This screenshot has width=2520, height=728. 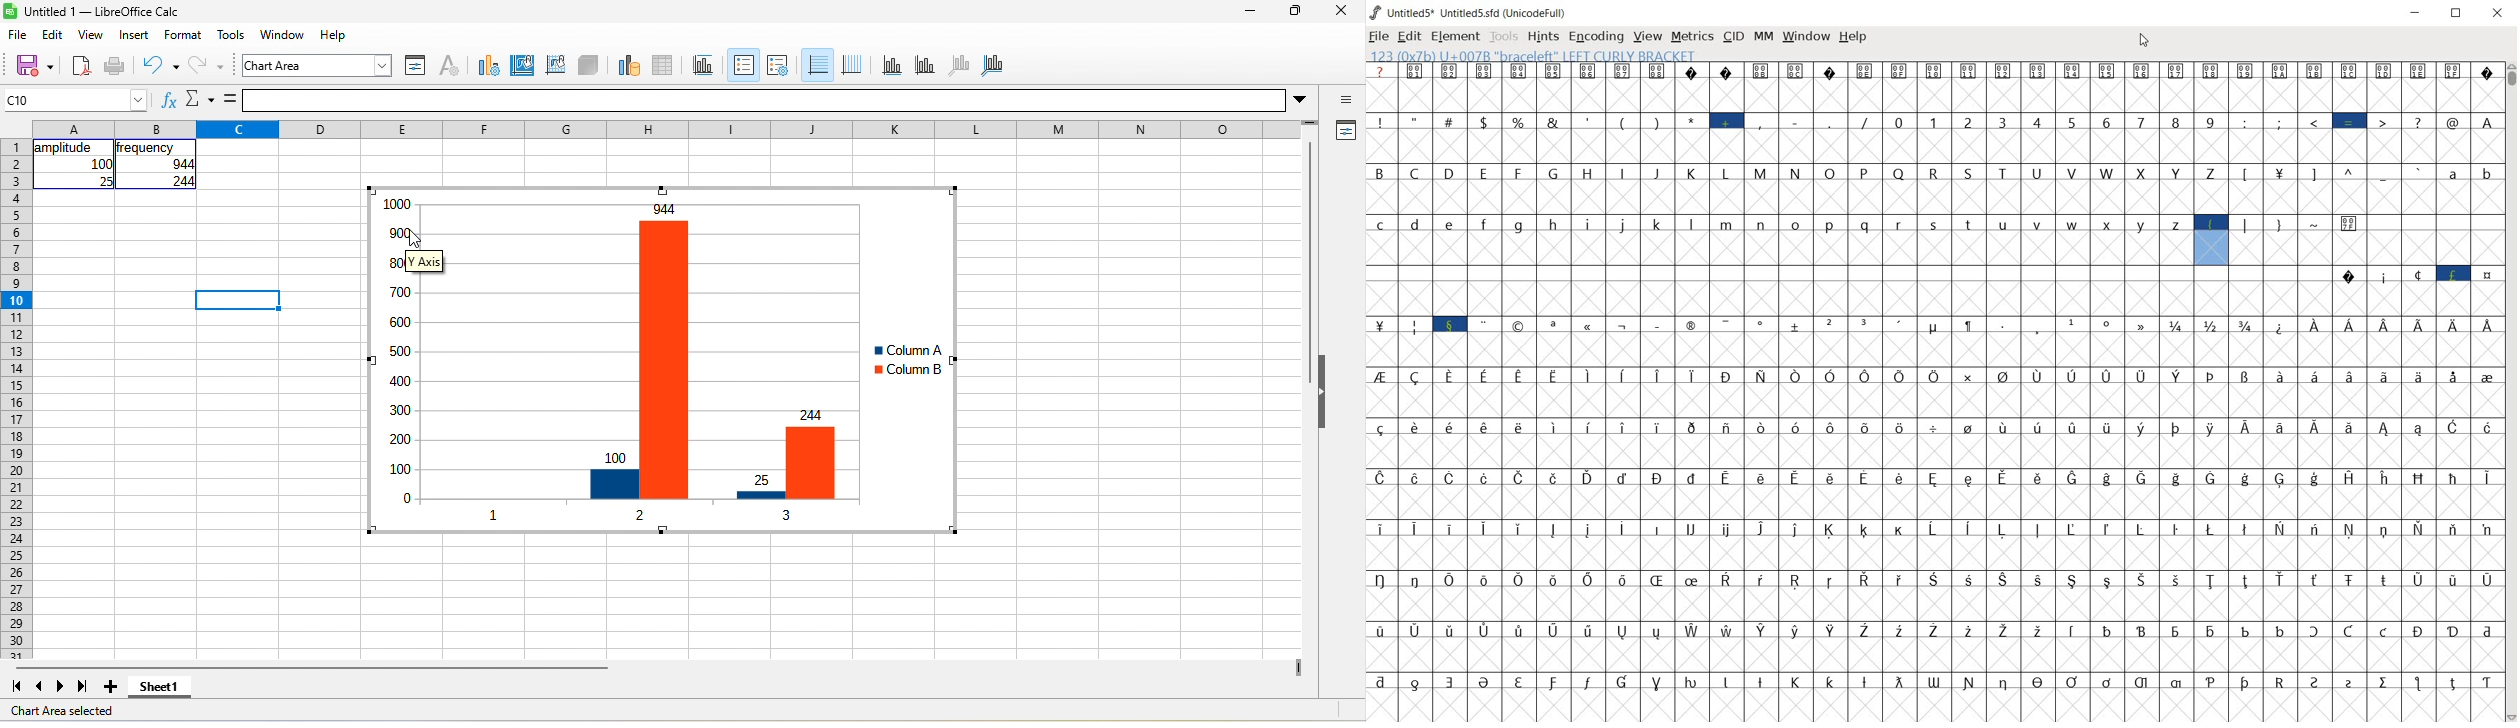 What do you see at coordinates (777, 65) in the screenshot?
I see `legend` at bounding box center [777, 65].